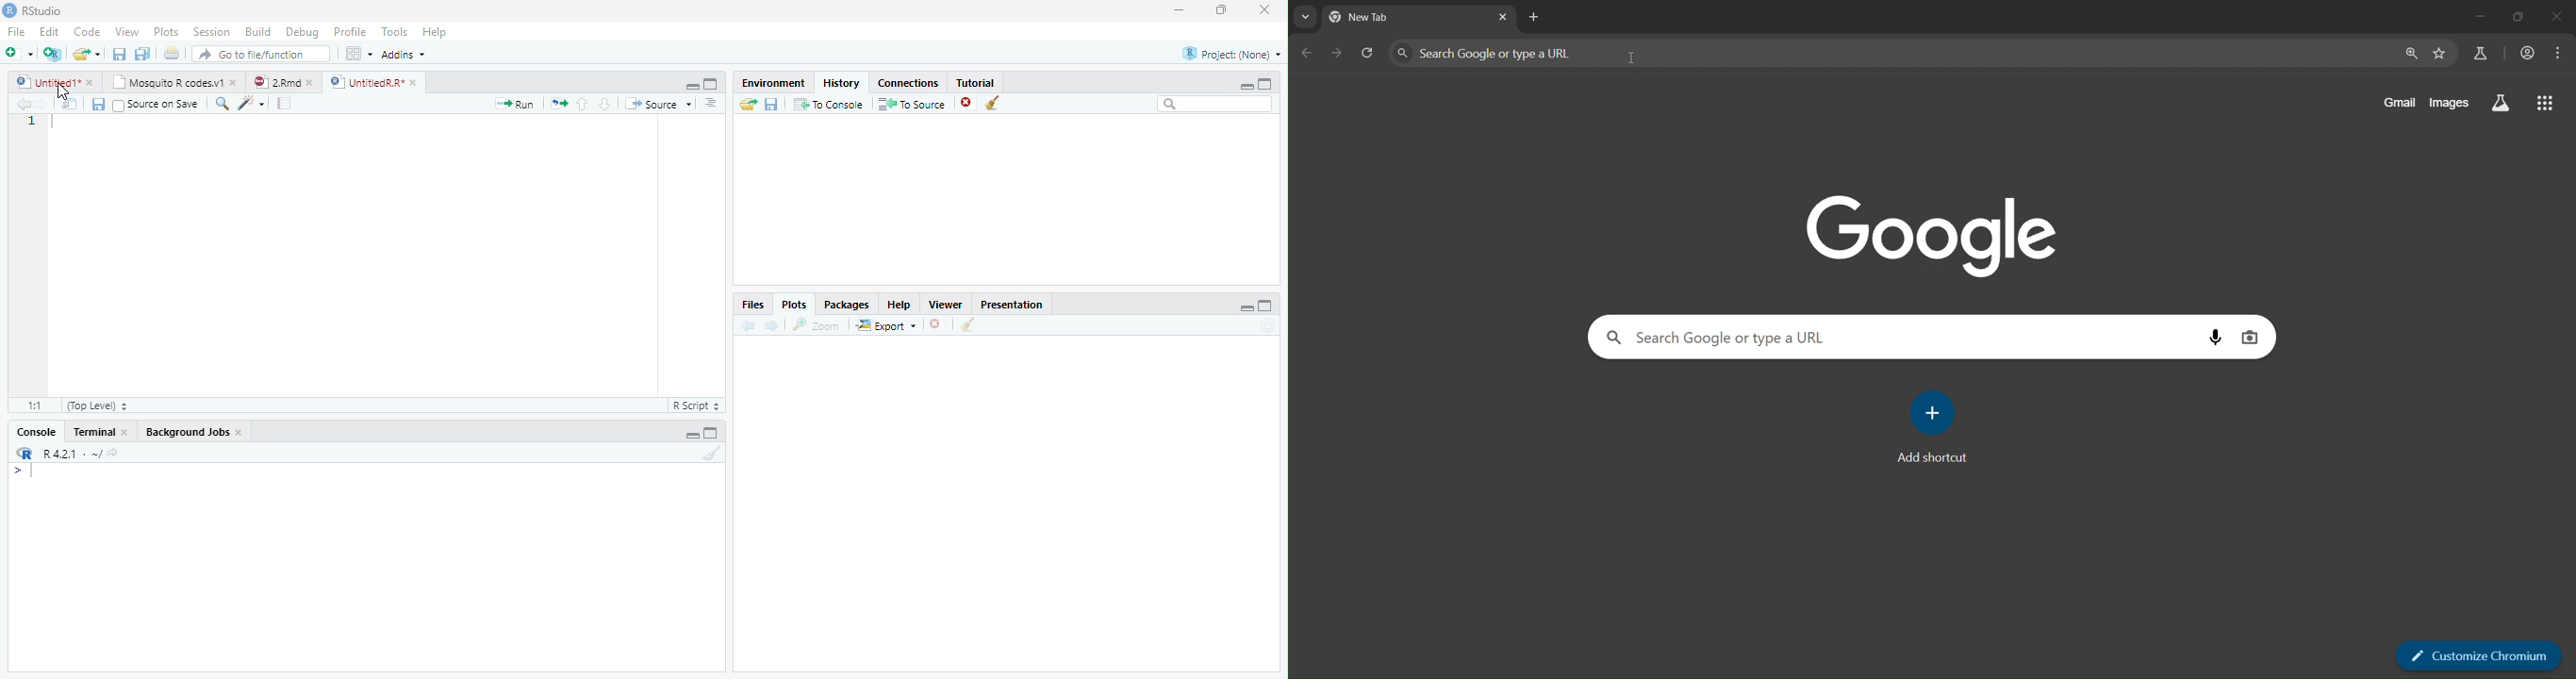 The height and width of the screenshot is (700, 2576). I want to click on Add shortcut, so click(1941, 459).